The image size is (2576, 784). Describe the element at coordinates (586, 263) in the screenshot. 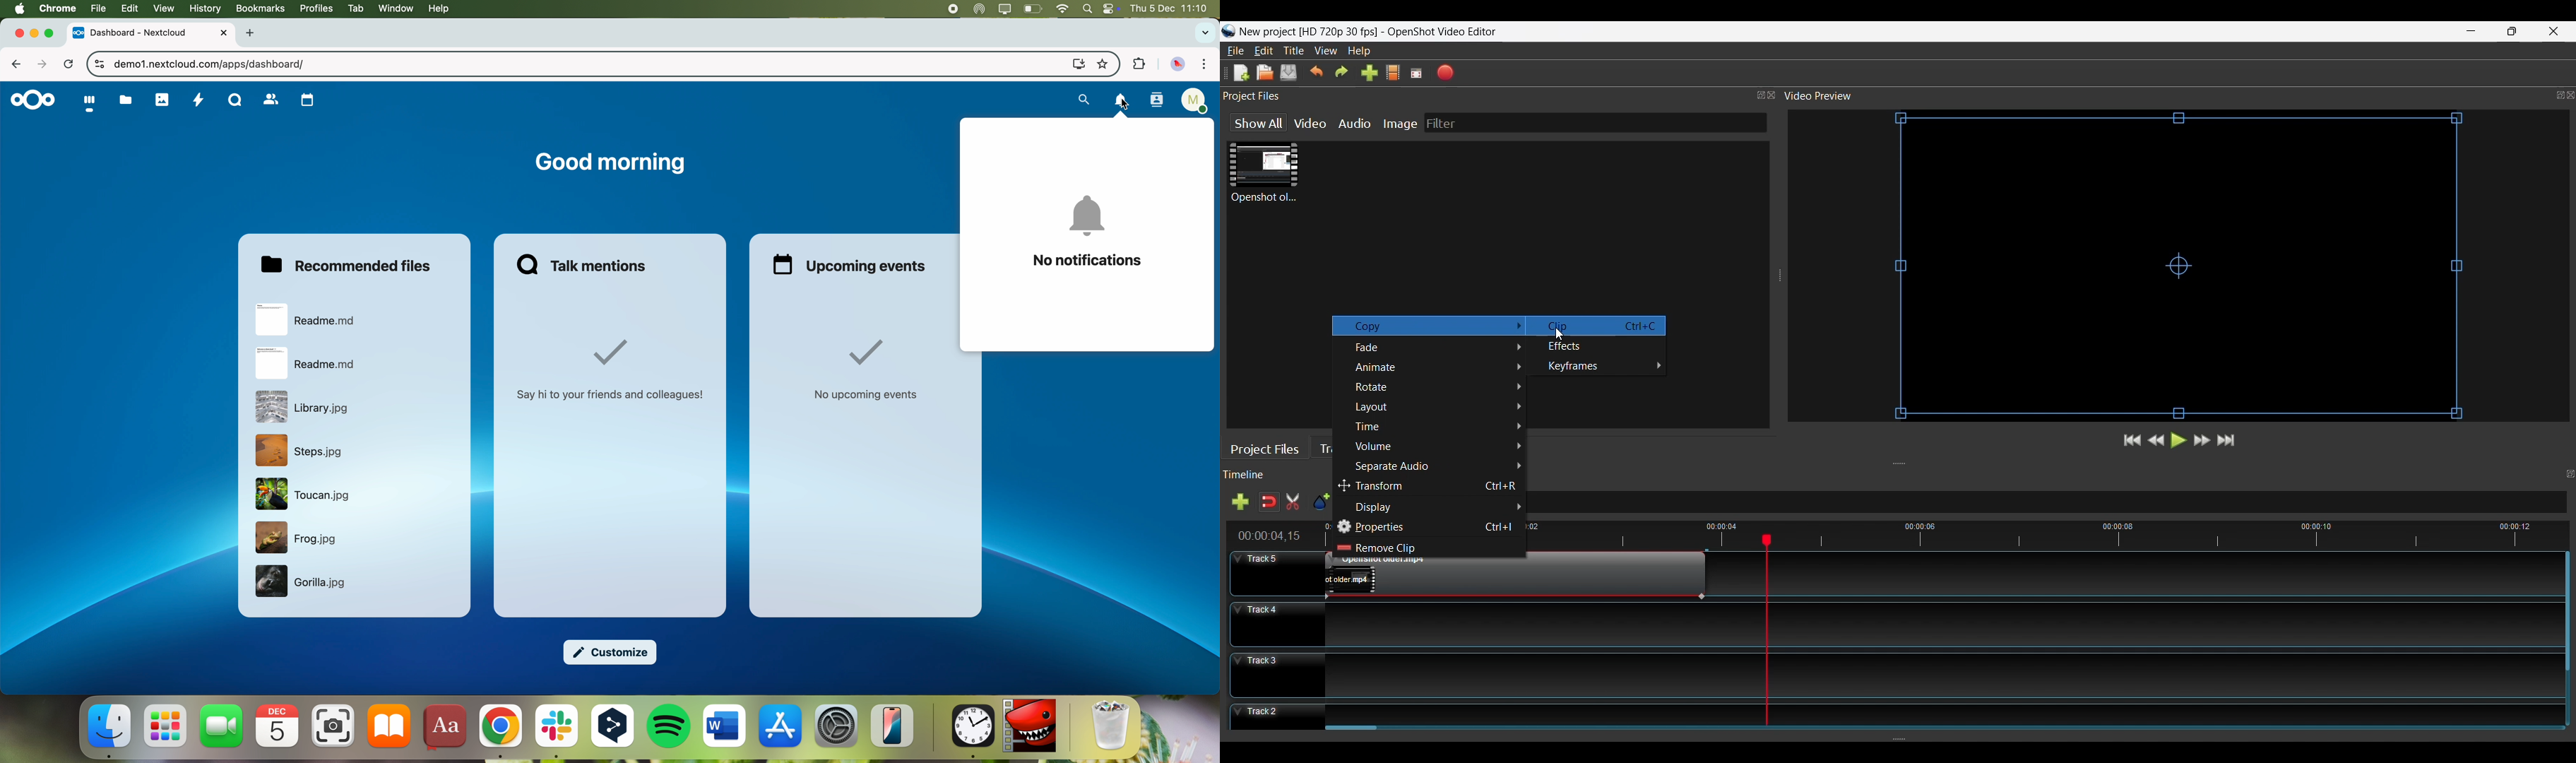

I see `talk mentions` at that location.